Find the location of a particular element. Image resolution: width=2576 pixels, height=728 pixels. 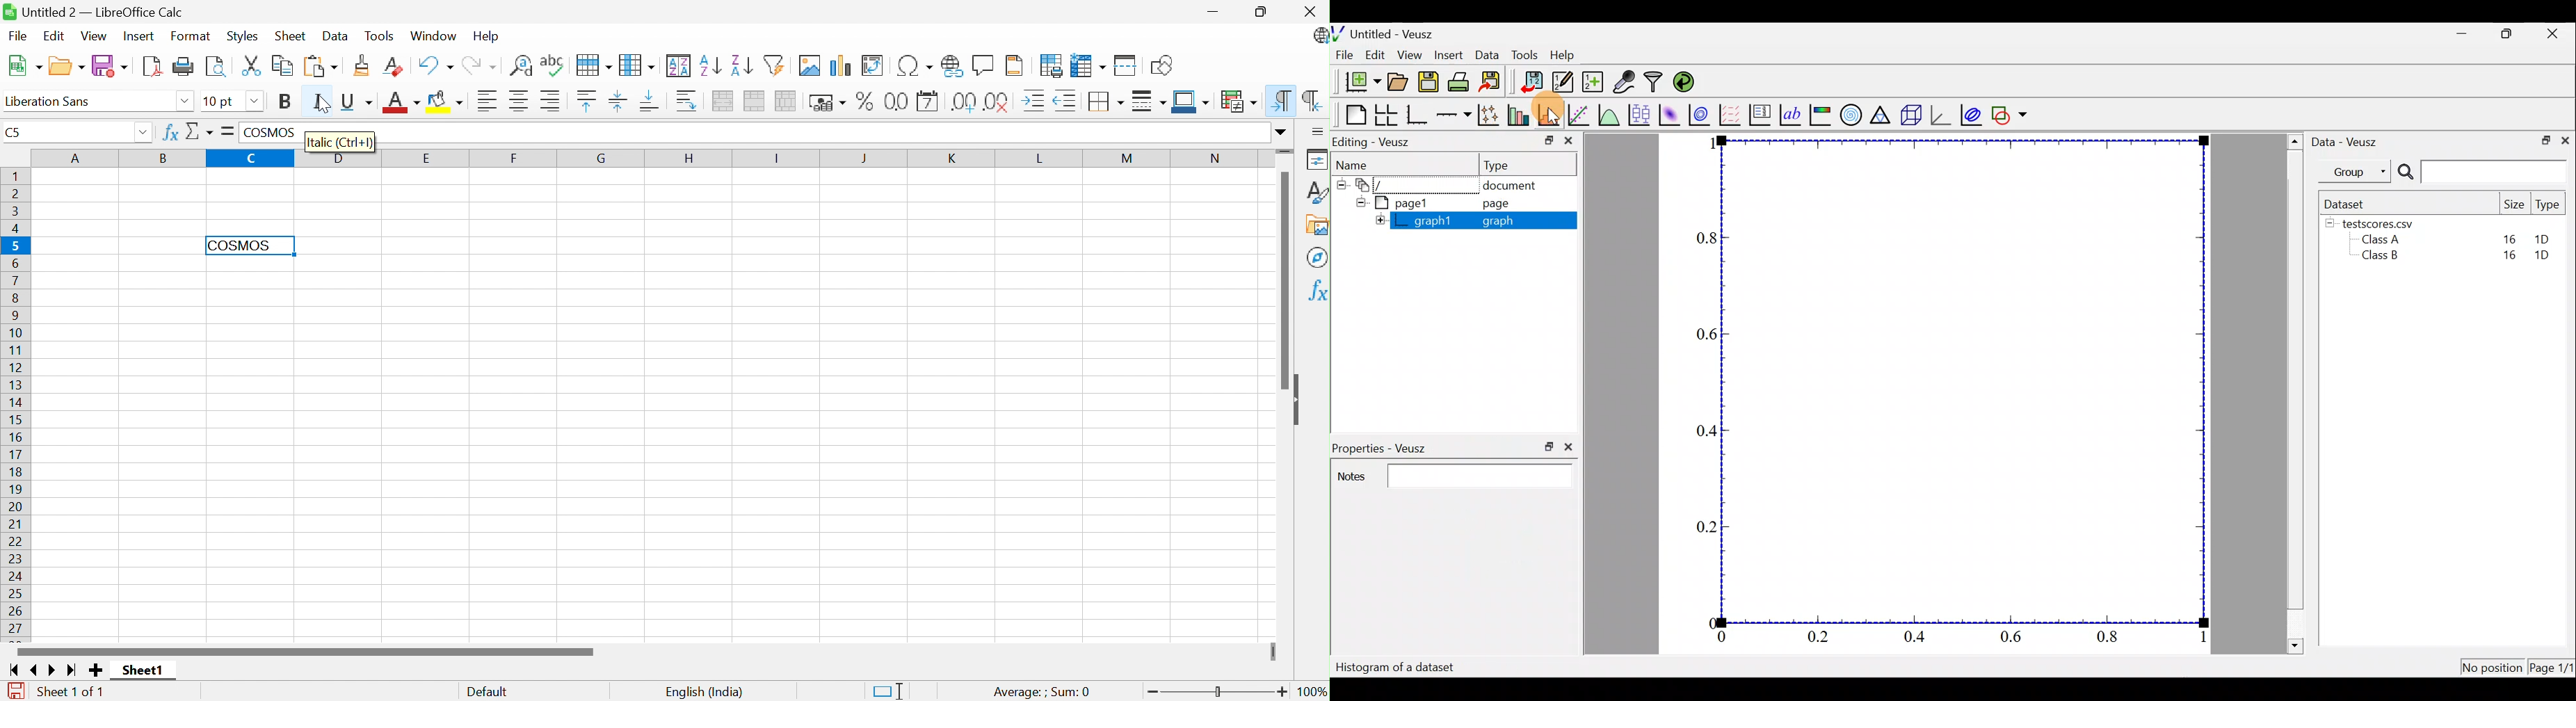

Auto filter is located at coordinates (774, 65).